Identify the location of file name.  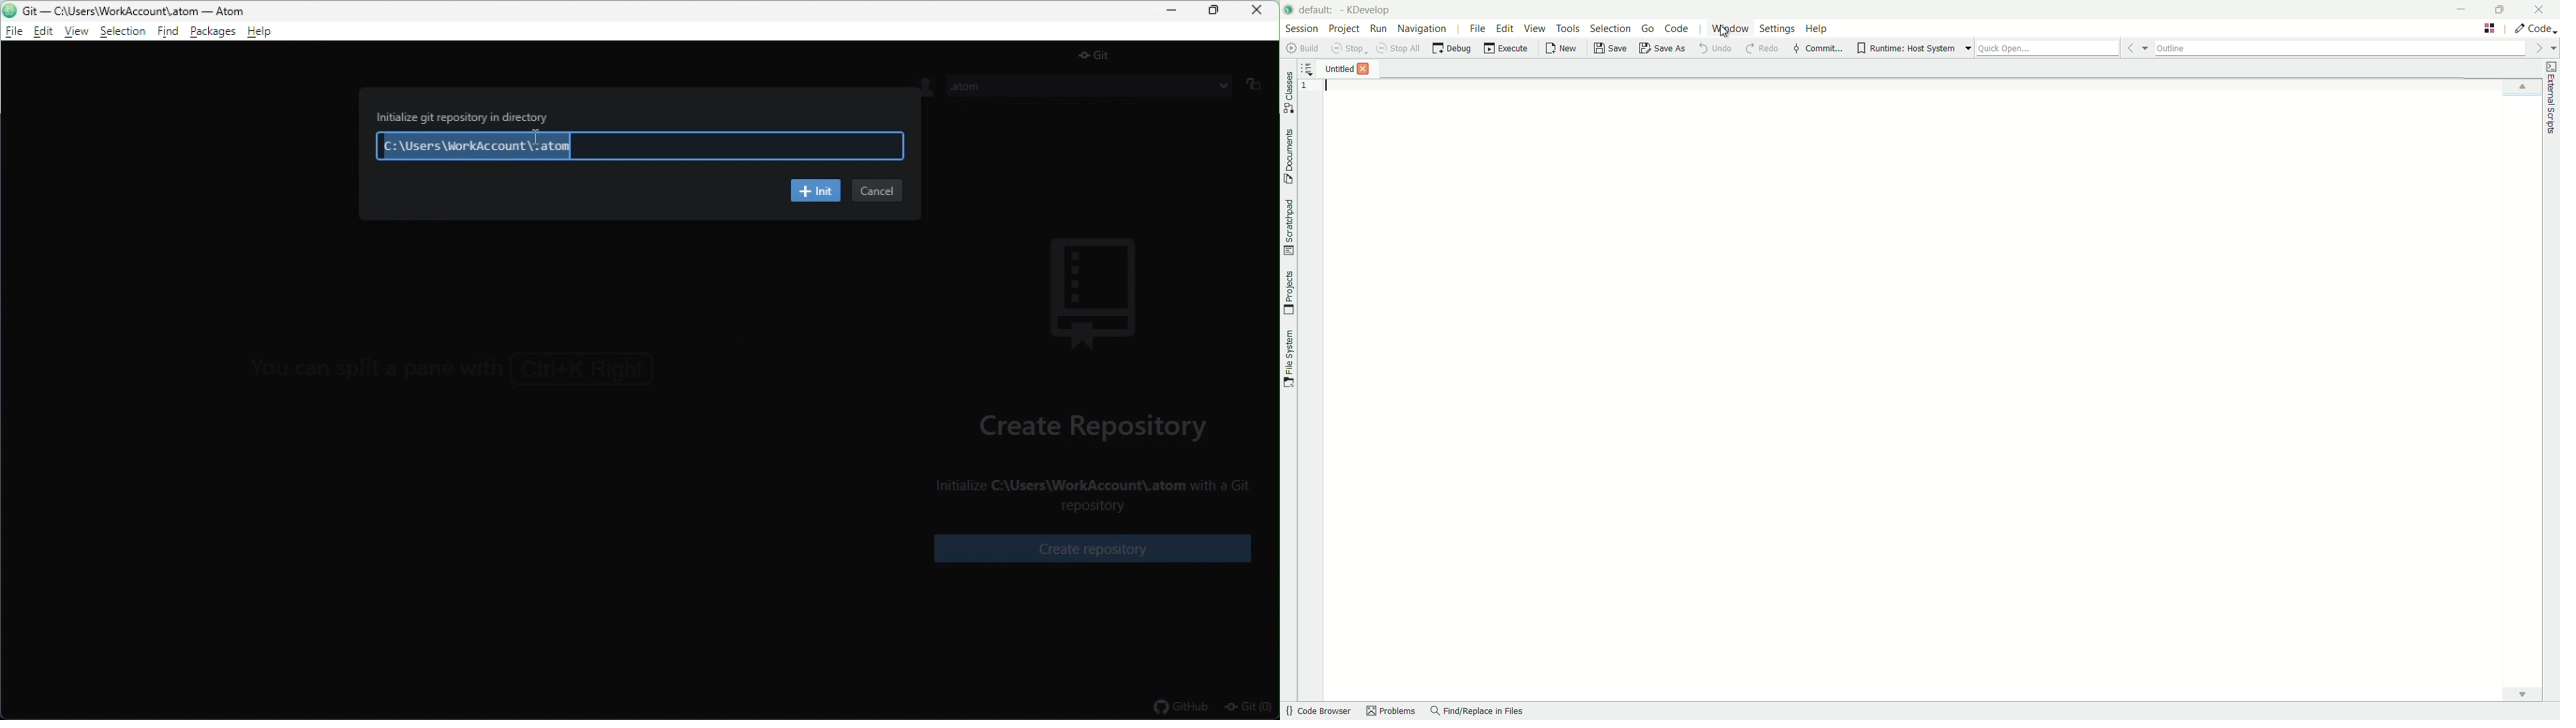
(1338, 71).